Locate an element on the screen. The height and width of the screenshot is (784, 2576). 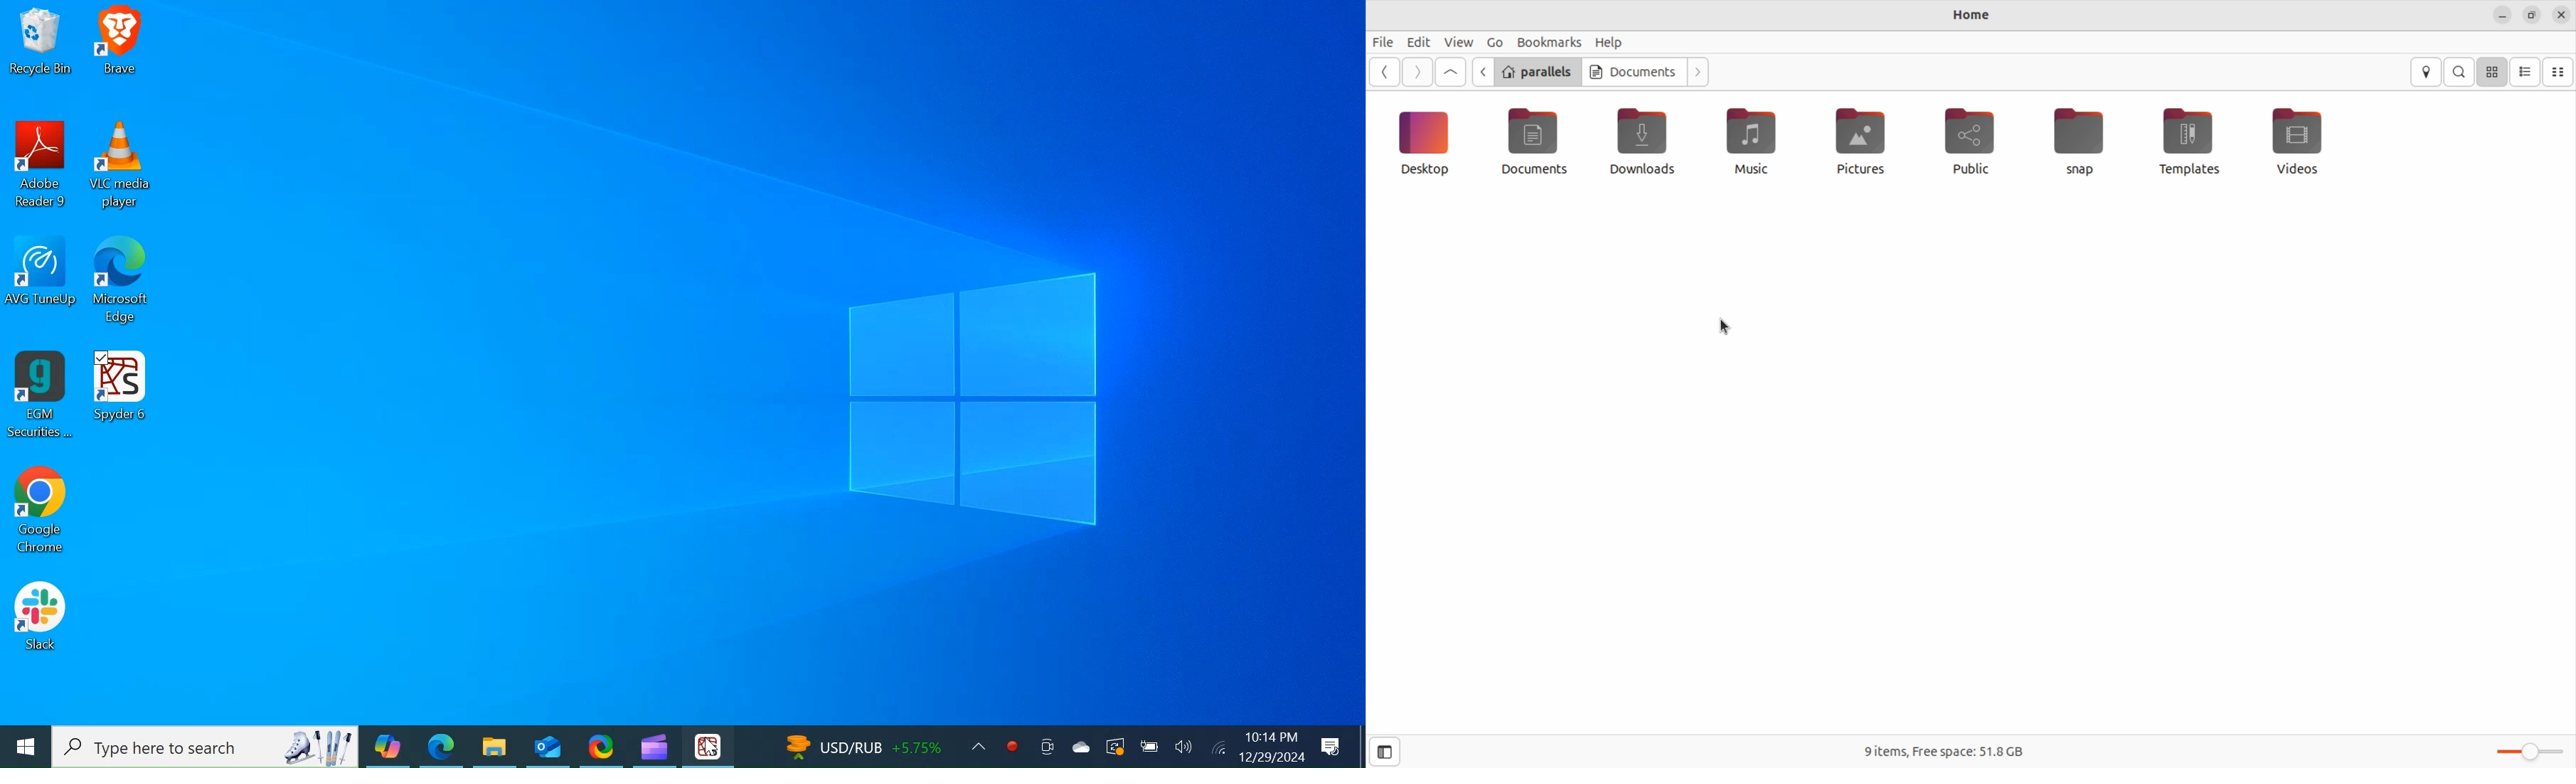
Brave Desktop Icon is located at coordinates (122, 43).